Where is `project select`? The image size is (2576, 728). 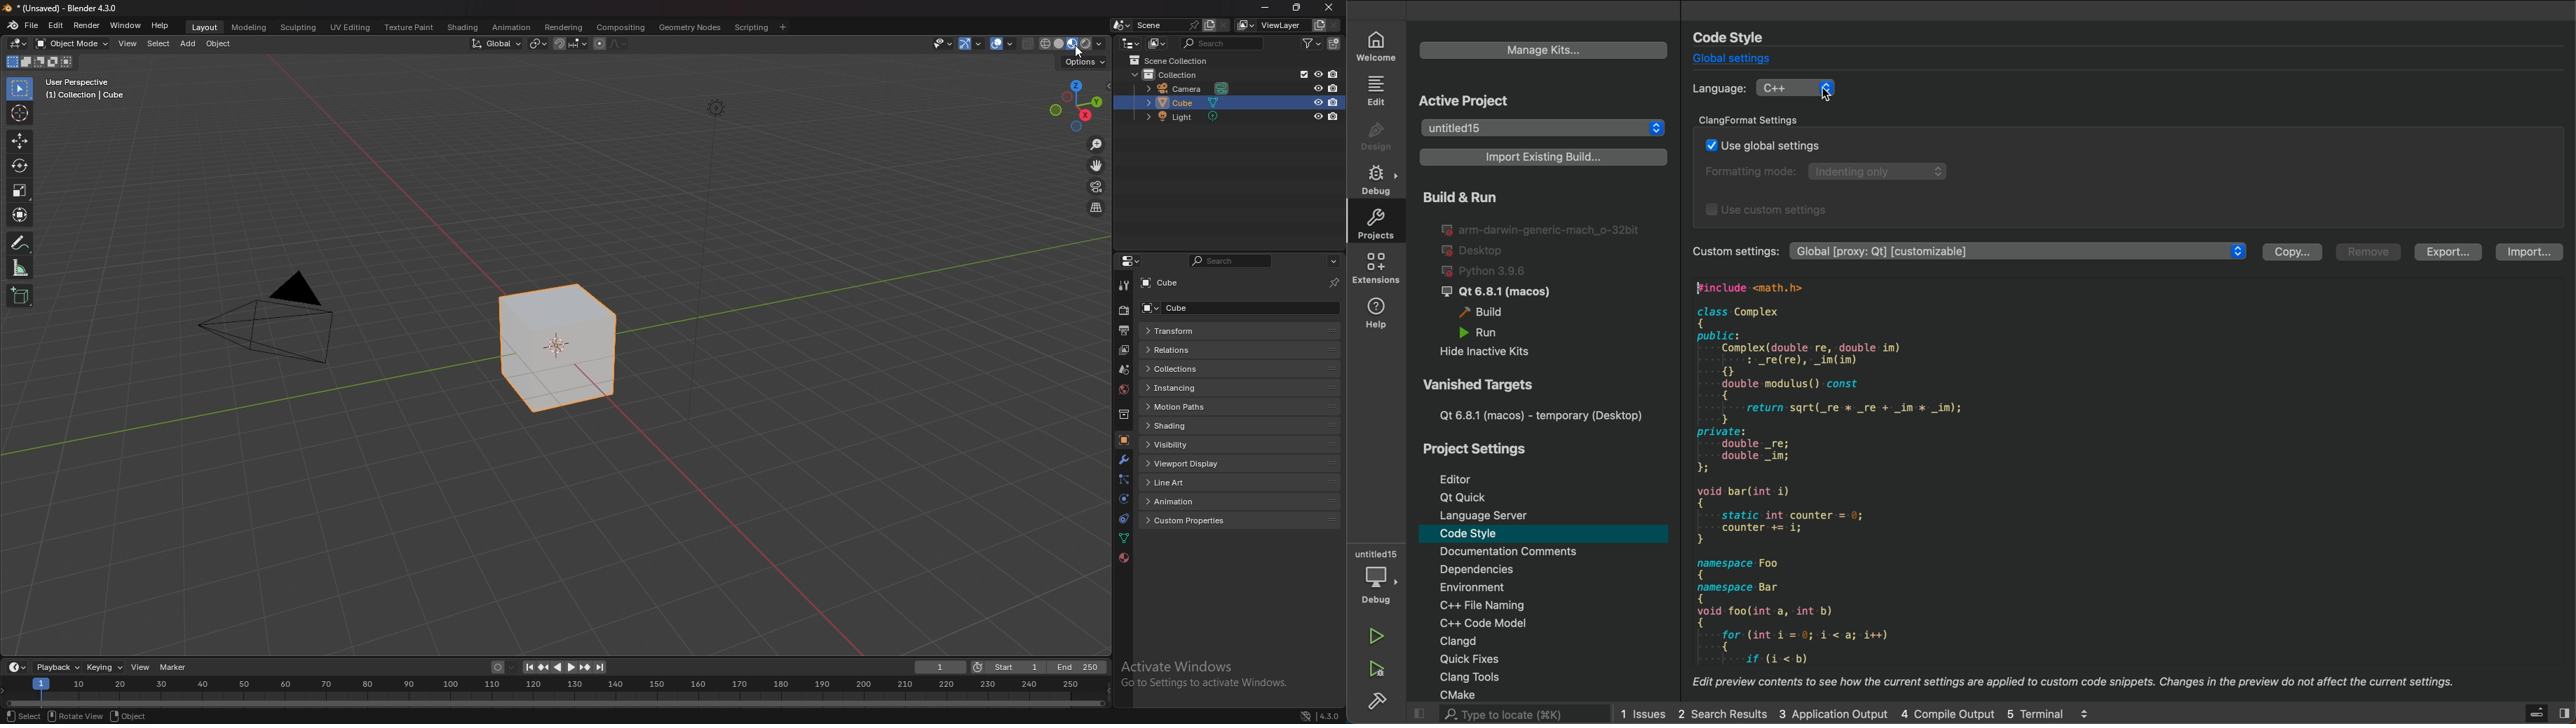
project select is located at coordinates (1544, 129).